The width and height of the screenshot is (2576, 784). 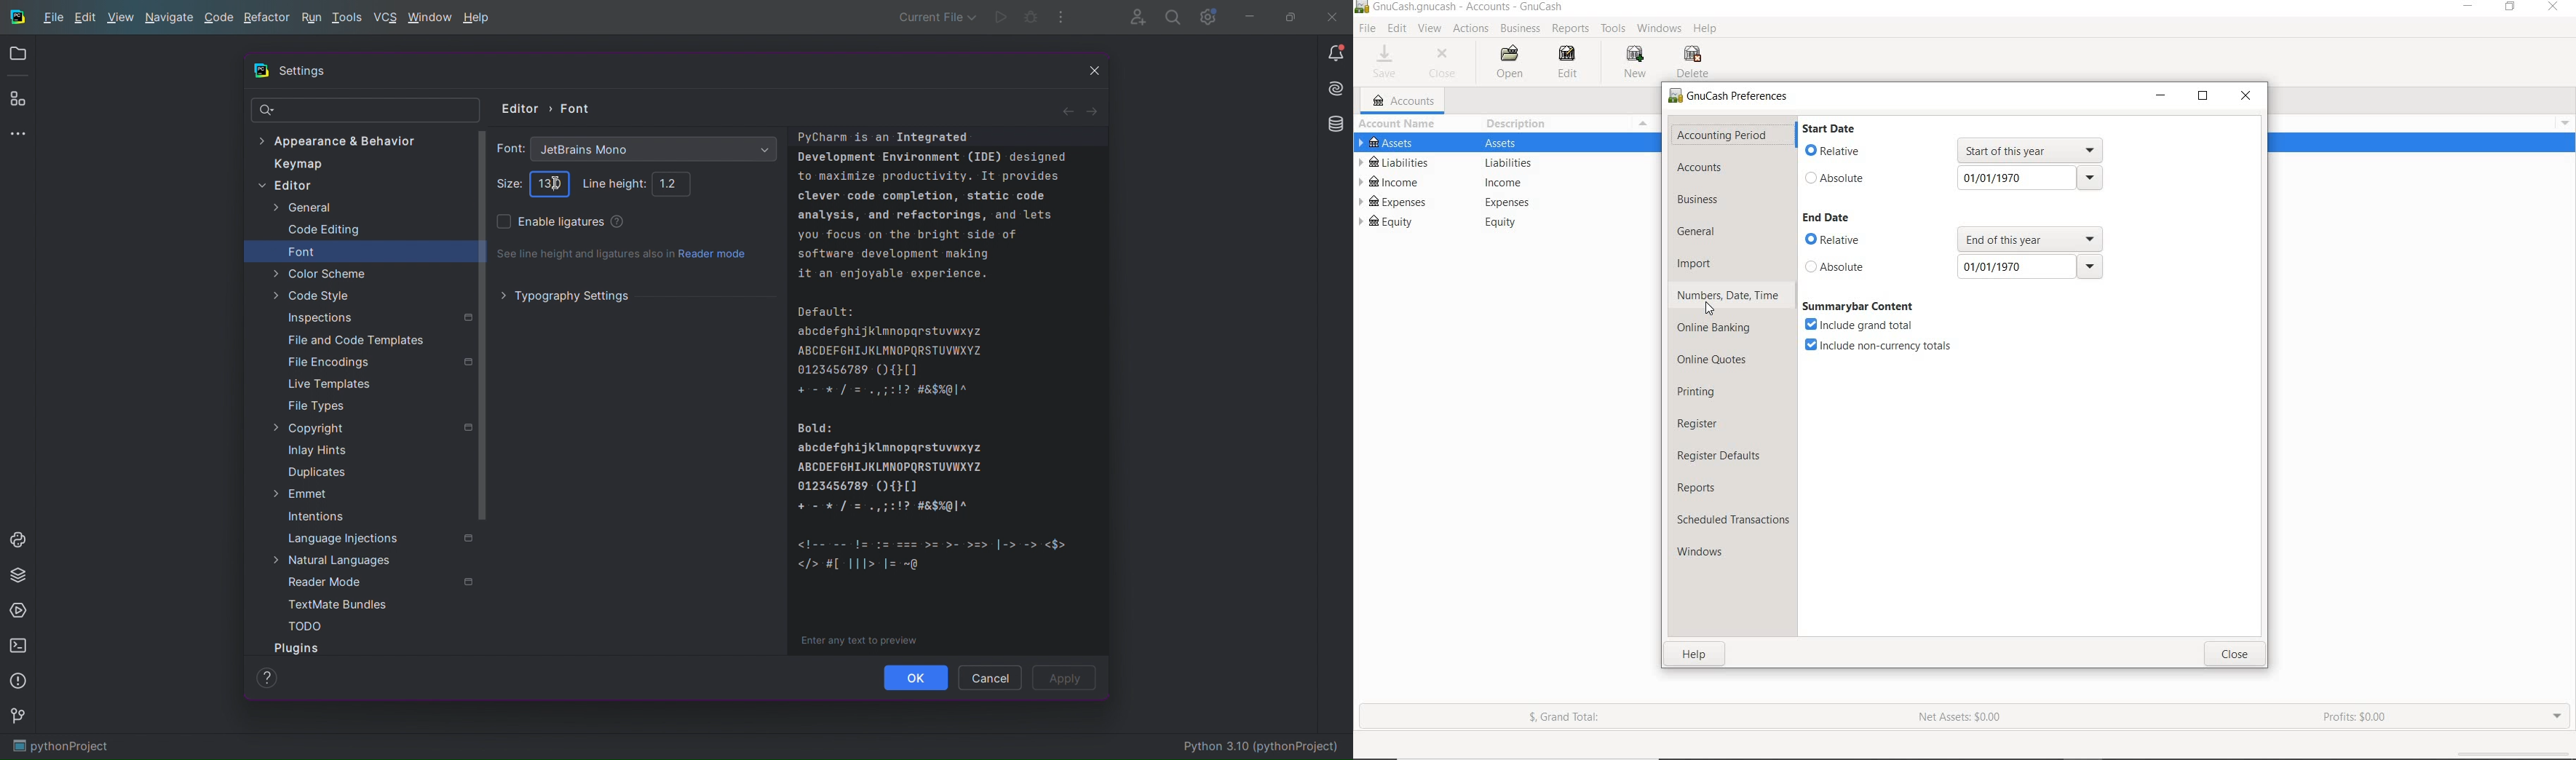 What do you see at coordinates (1728, 295) in the screenshot?
I see `numbers, date, time` at bounding box center [1728, 295].